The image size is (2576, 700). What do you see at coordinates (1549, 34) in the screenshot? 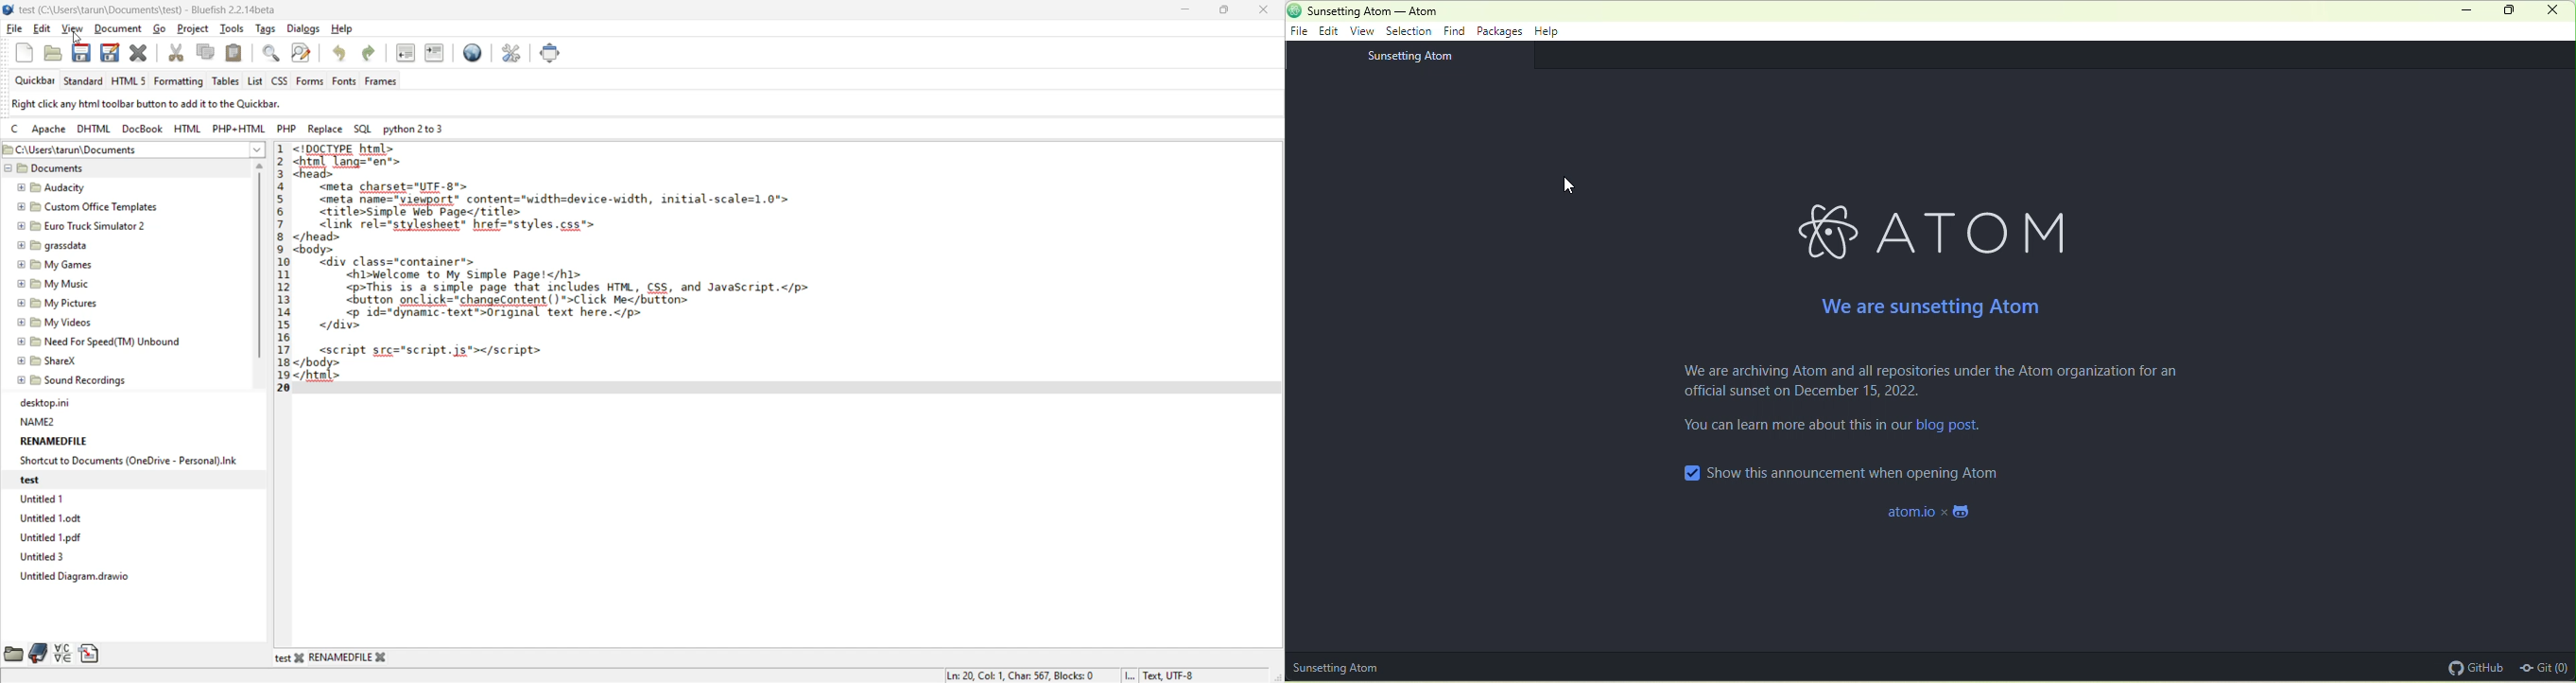
I see `help` at bounding box center [1549, 34].